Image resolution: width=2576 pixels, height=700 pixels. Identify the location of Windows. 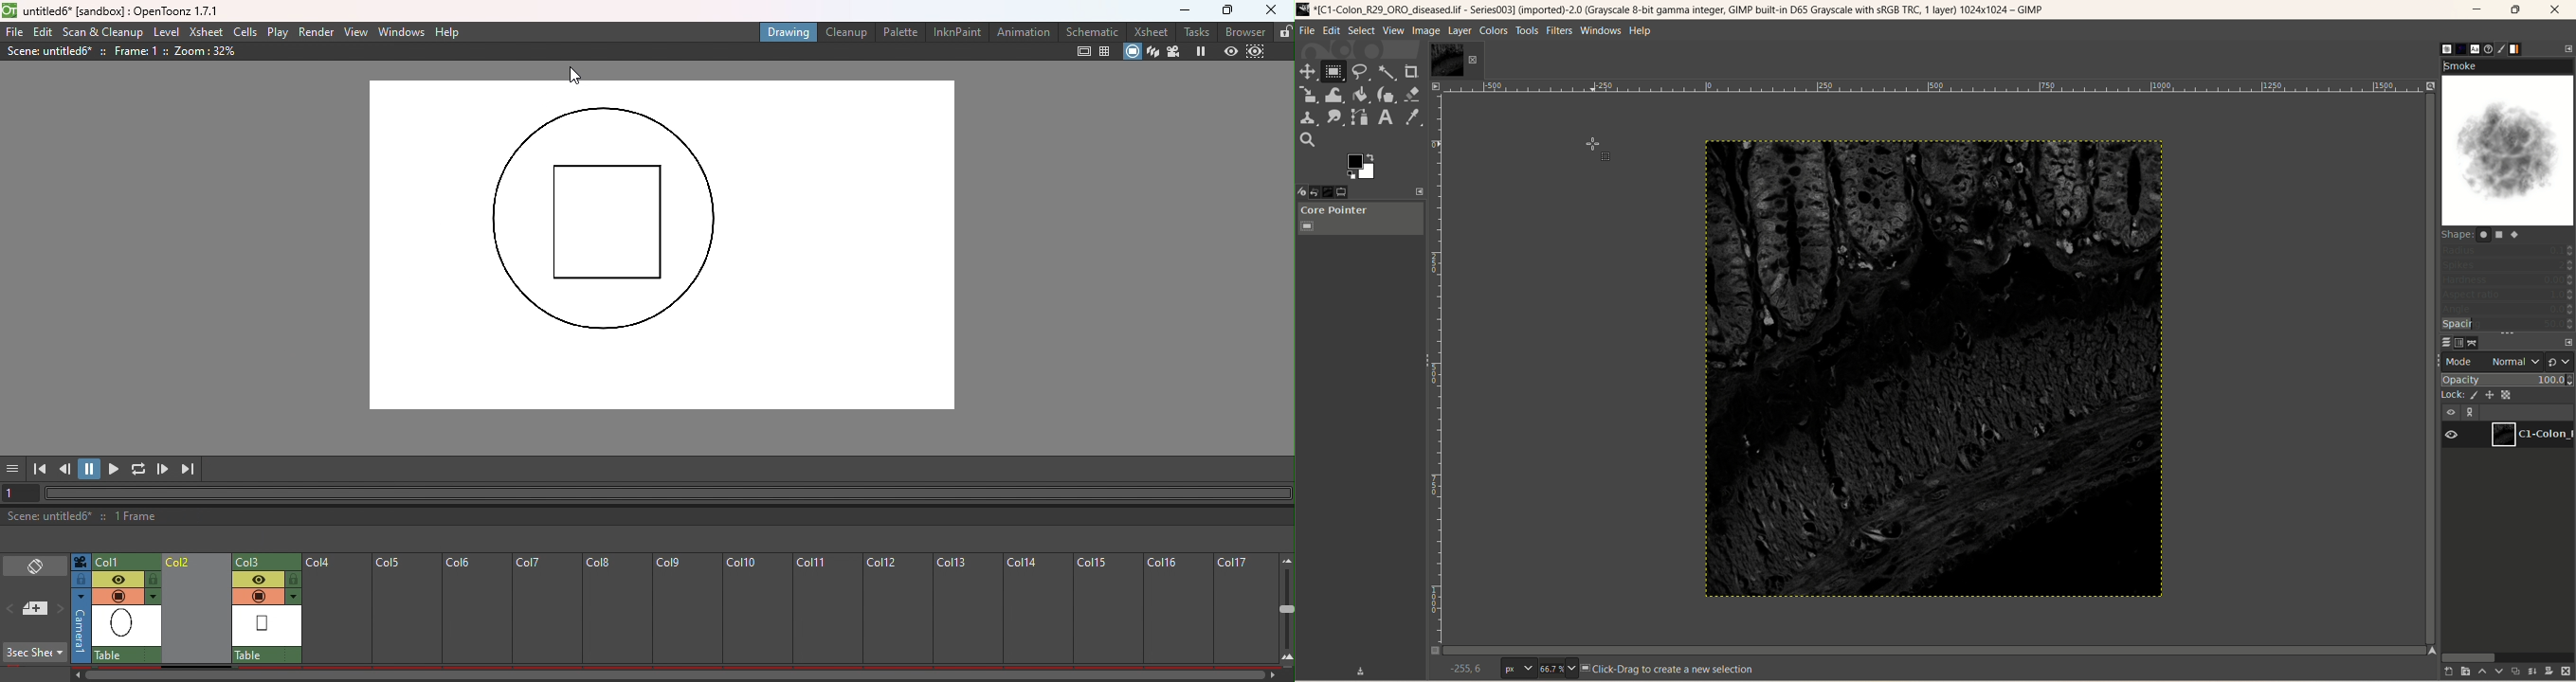
(402, 33).